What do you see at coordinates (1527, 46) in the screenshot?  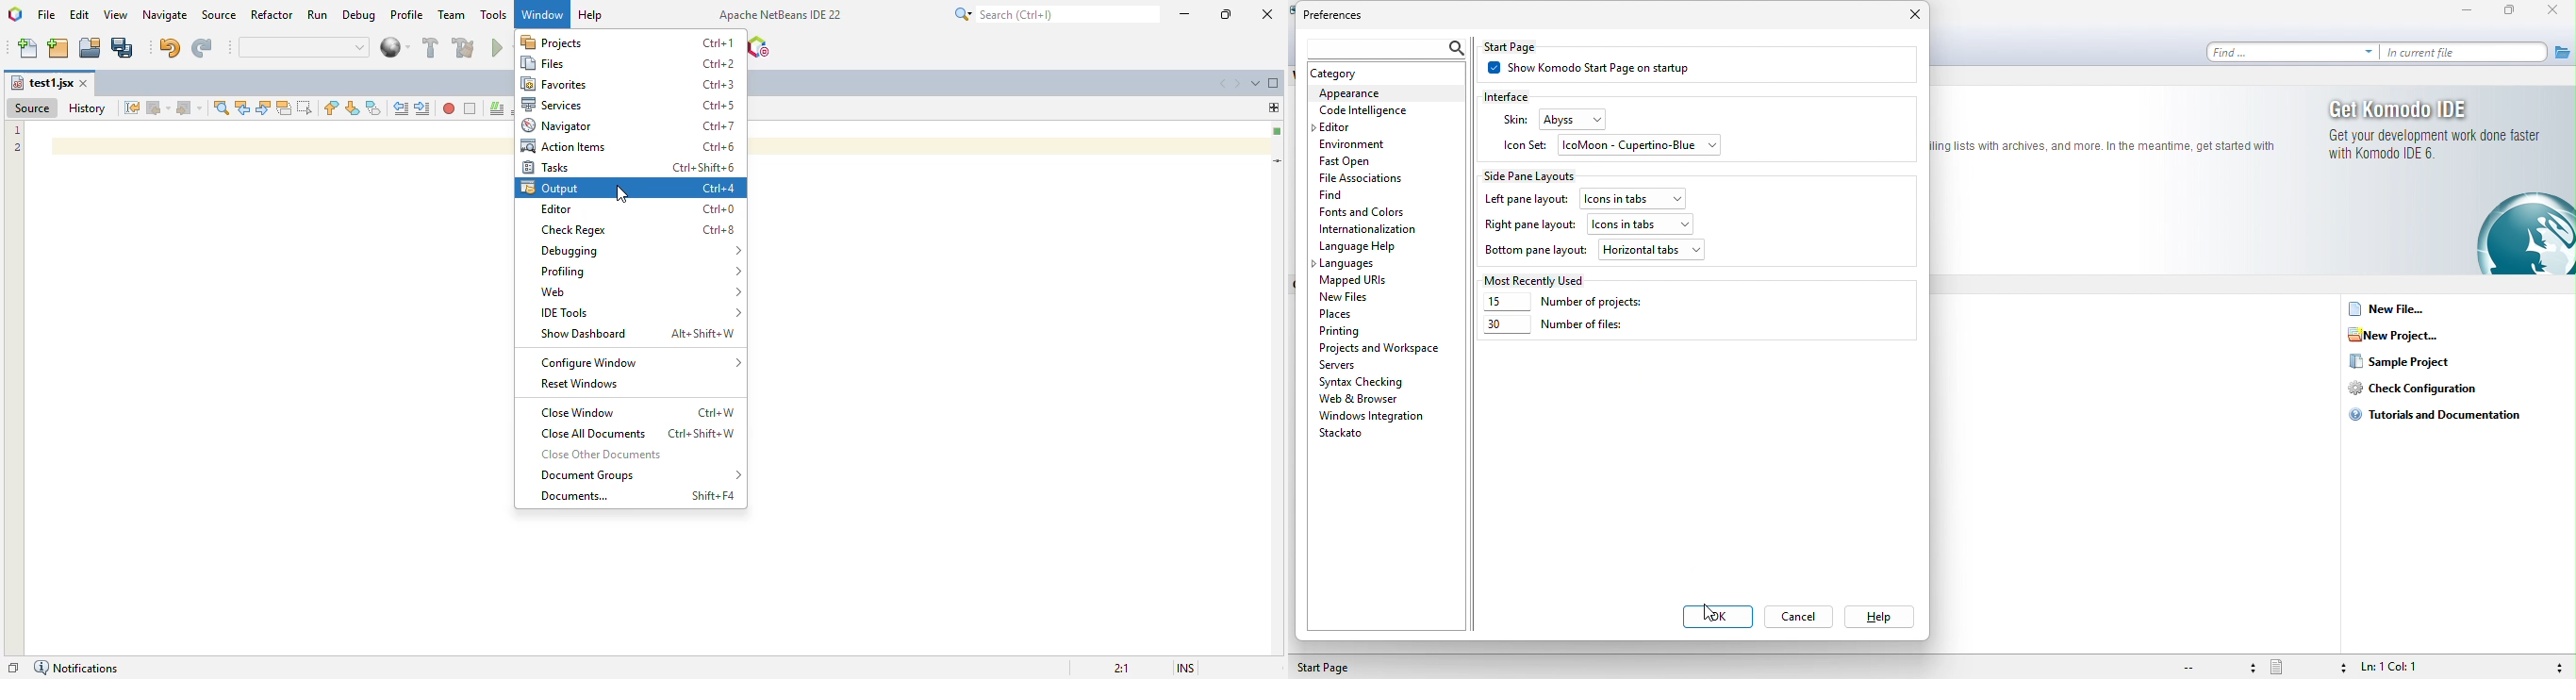 I see `start page` at bounding box center [1527, 46].